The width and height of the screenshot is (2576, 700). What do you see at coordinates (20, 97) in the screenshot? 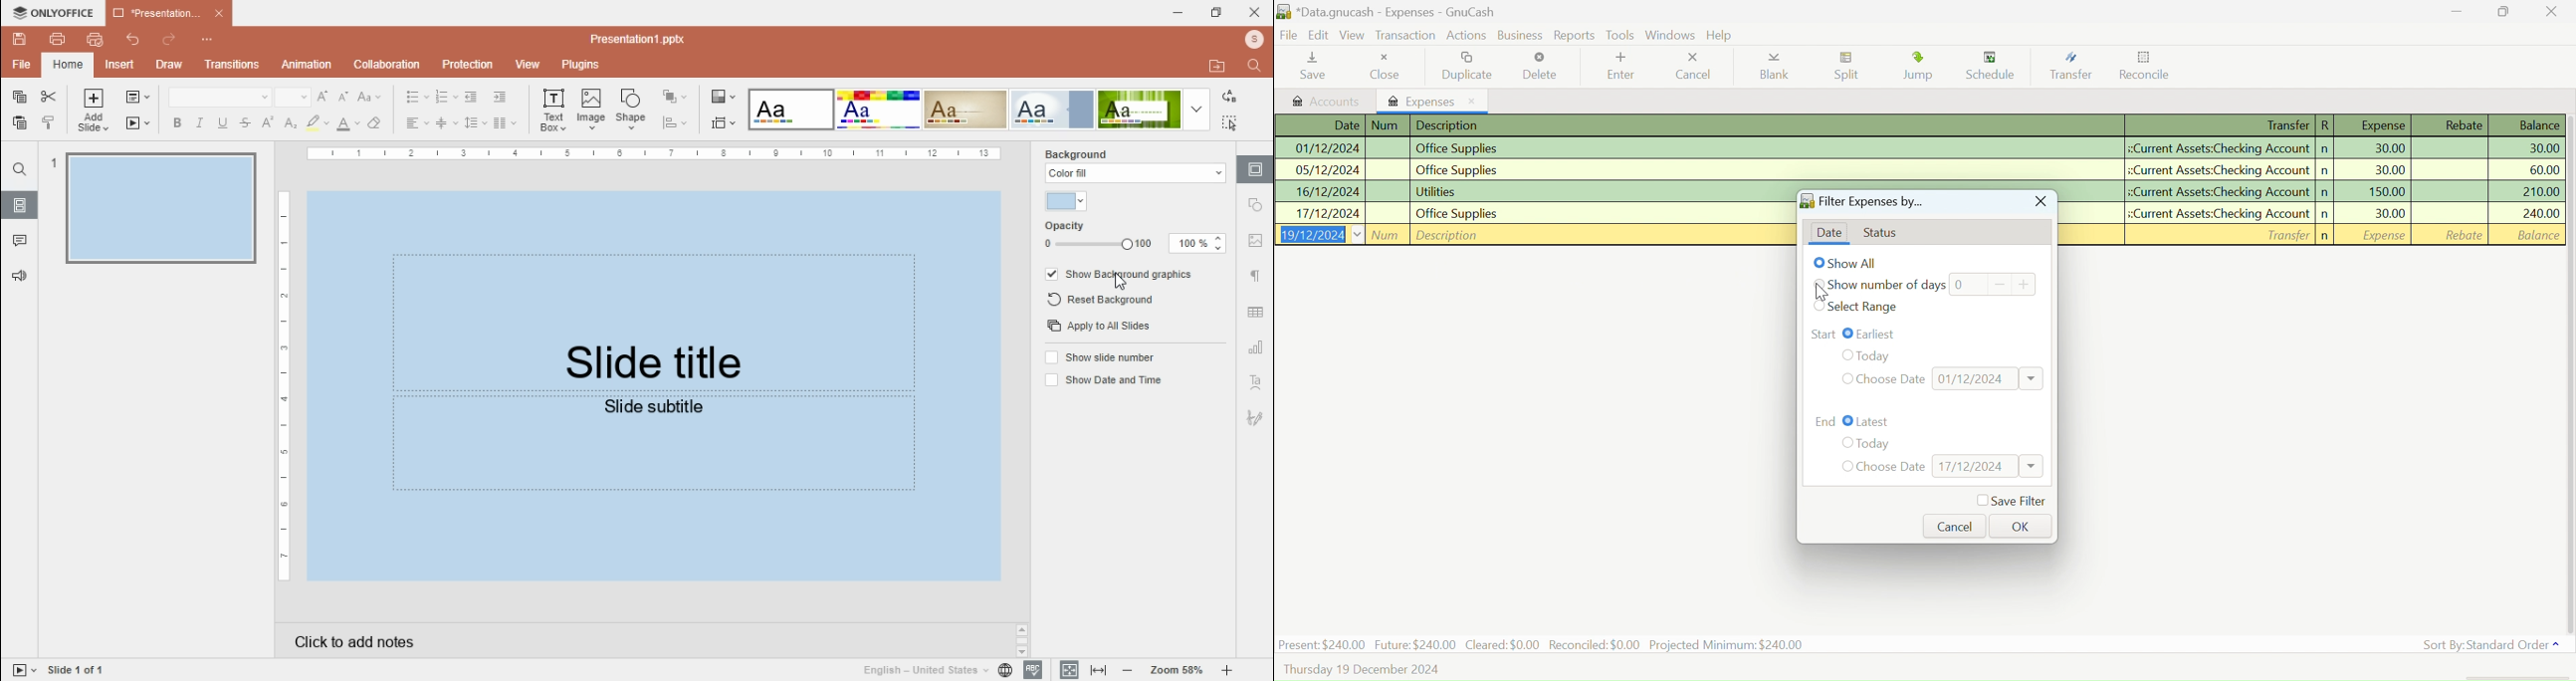
I see `copy` at bounding box center [20, 97].